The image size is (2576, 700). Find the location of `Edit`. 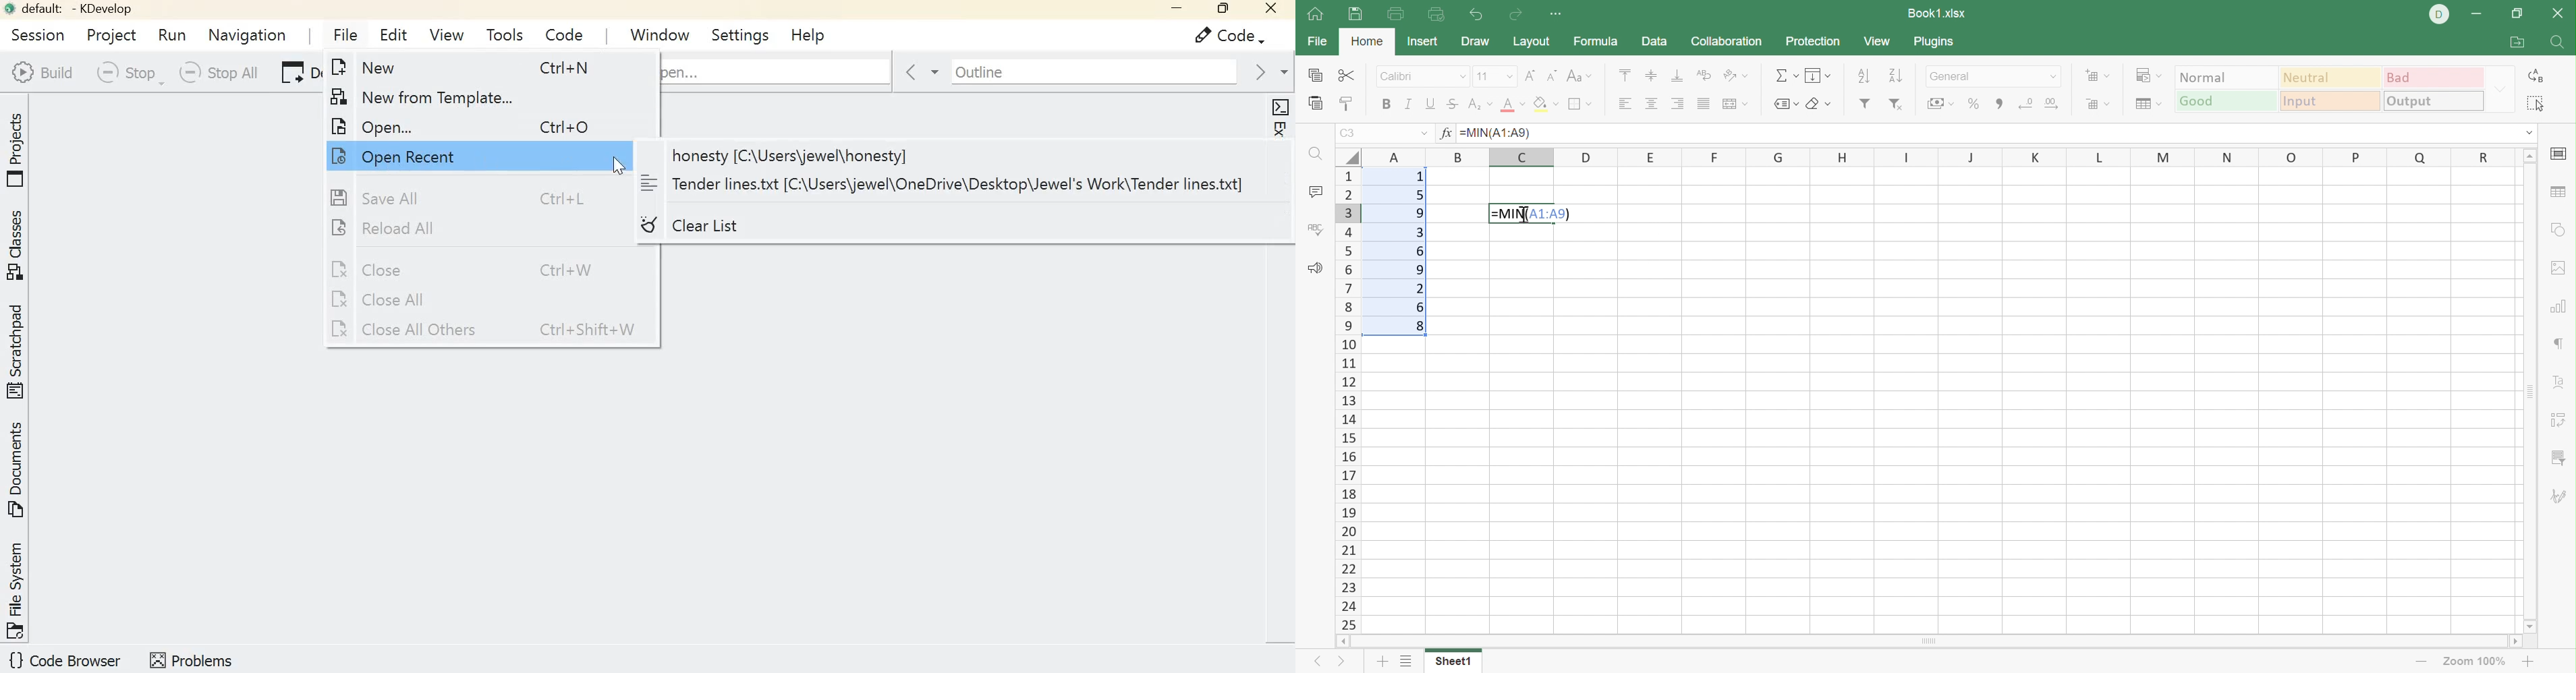

Edit is located at coordinates (396, 36).